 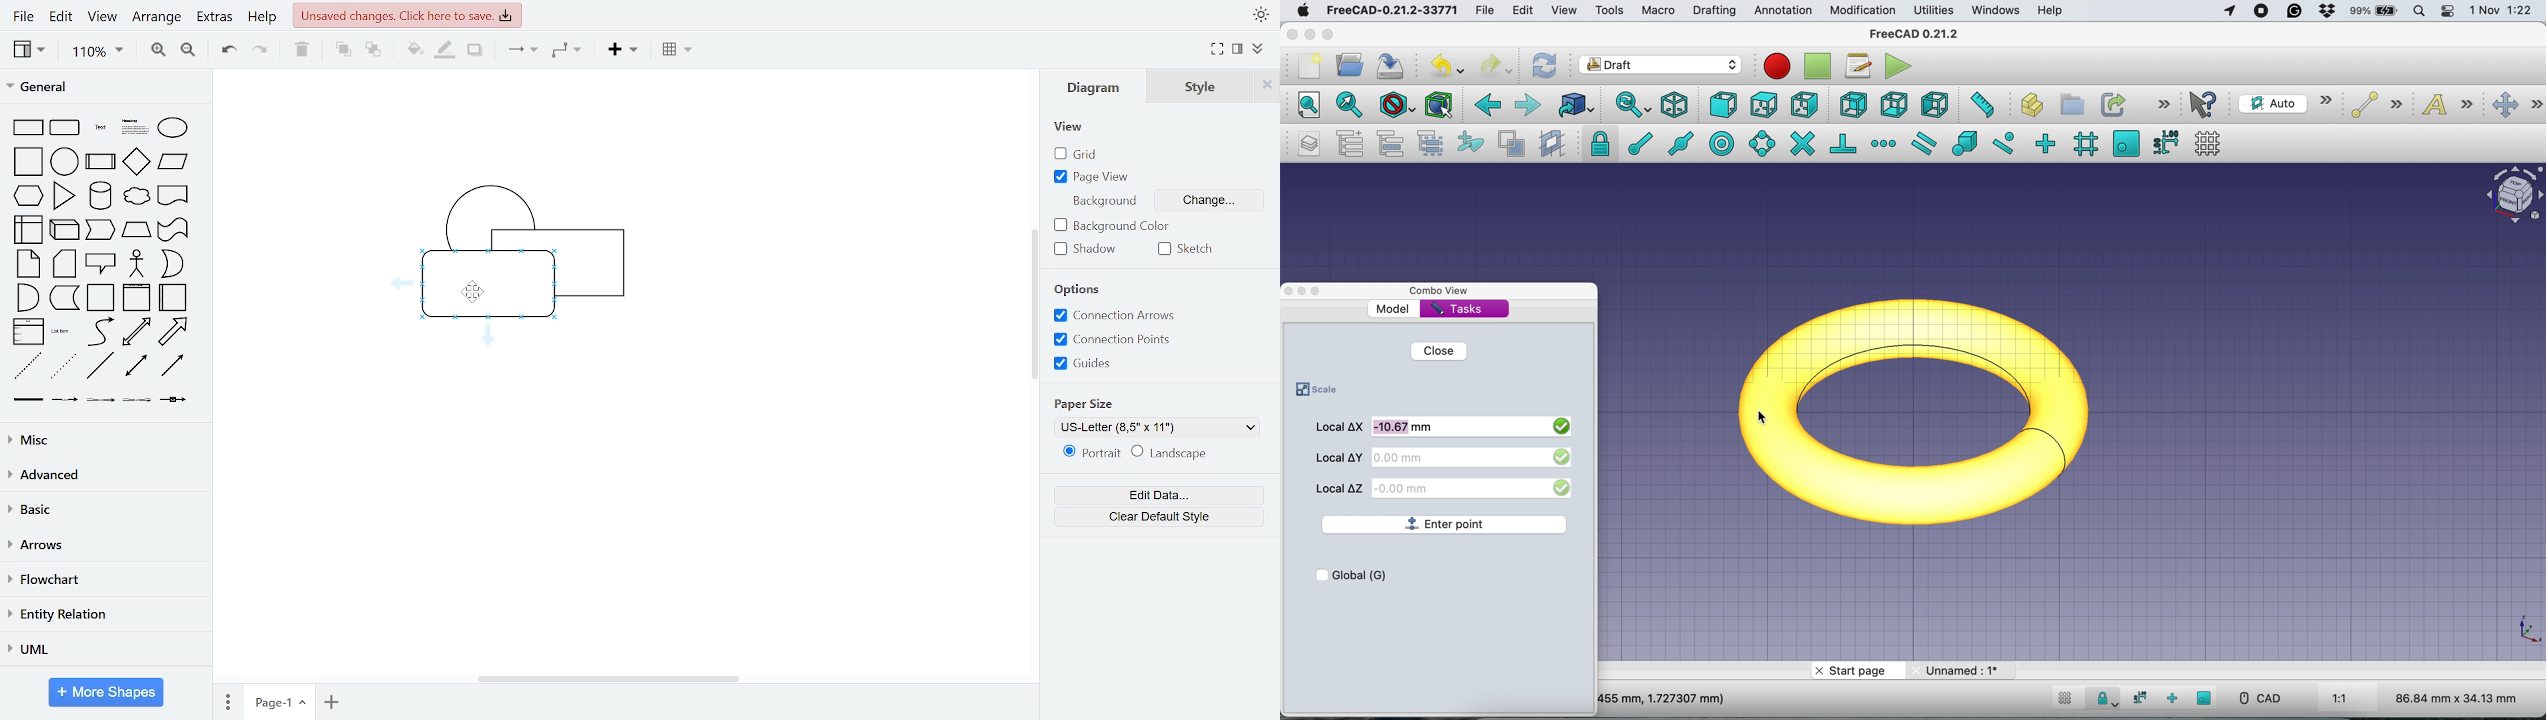 I want to click on Checkbox, so click(x=1319, y=574).